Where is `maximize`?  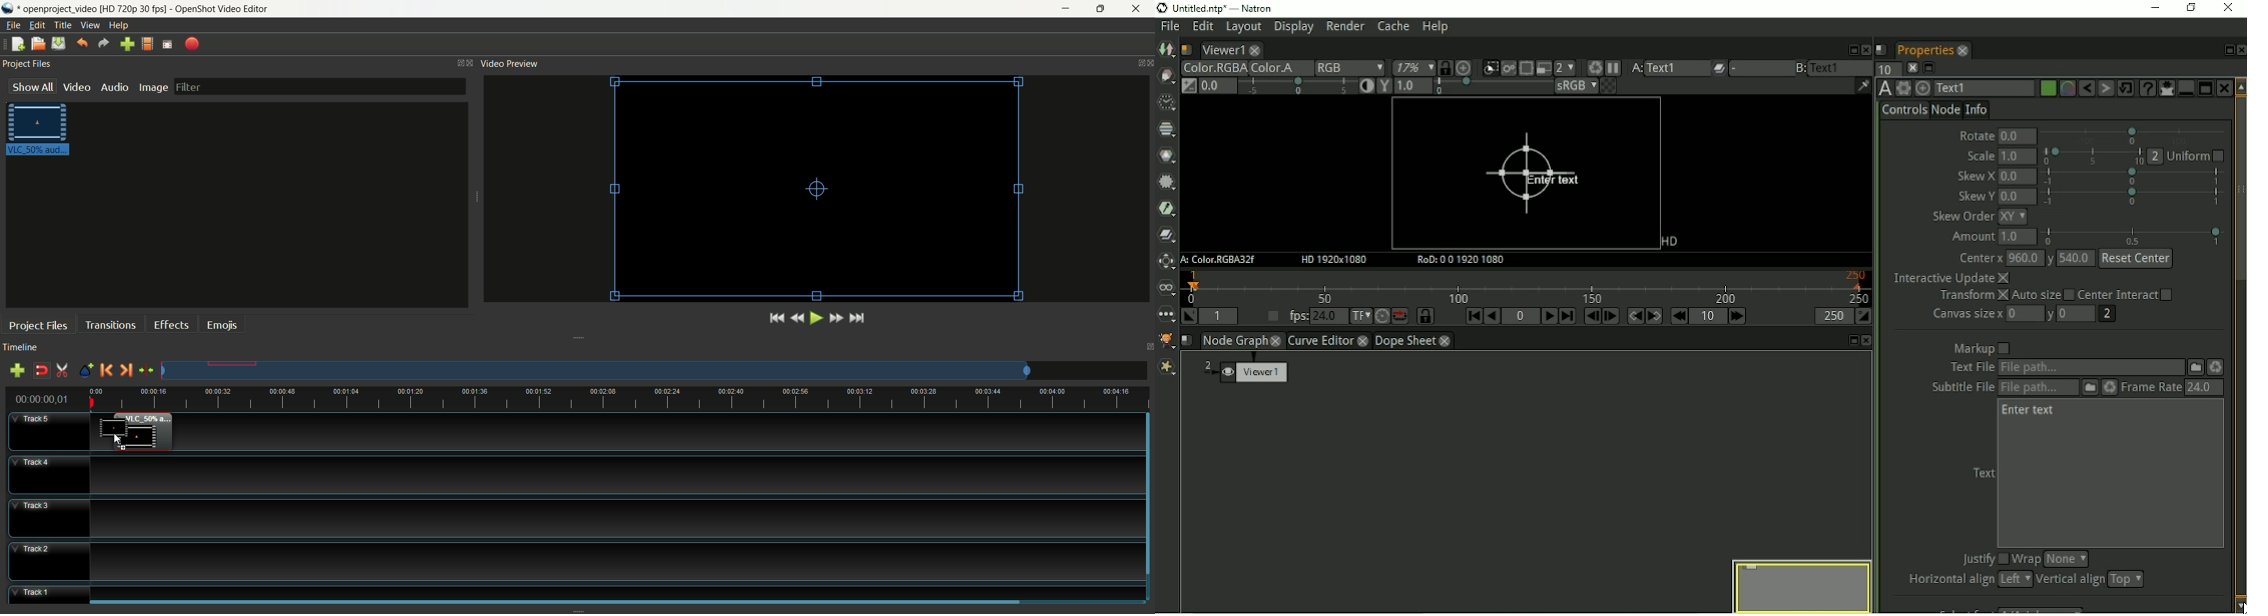
maximize is located at coordinates (1100, 10).